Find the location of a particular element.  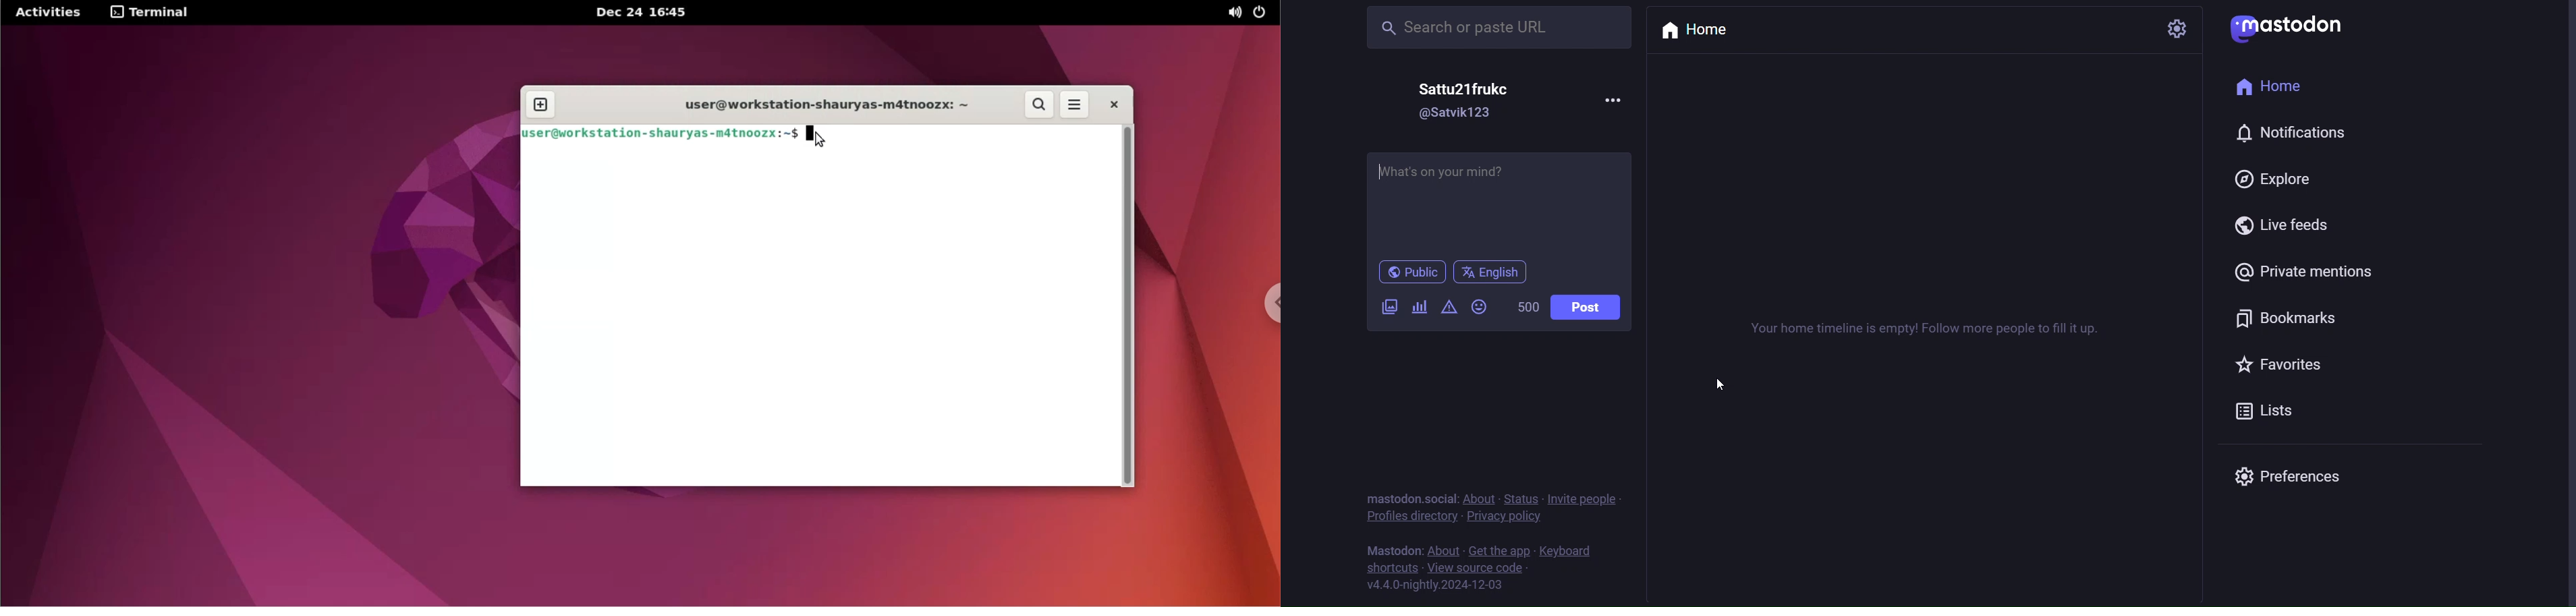

notification is located at coordinates (2291, 134).